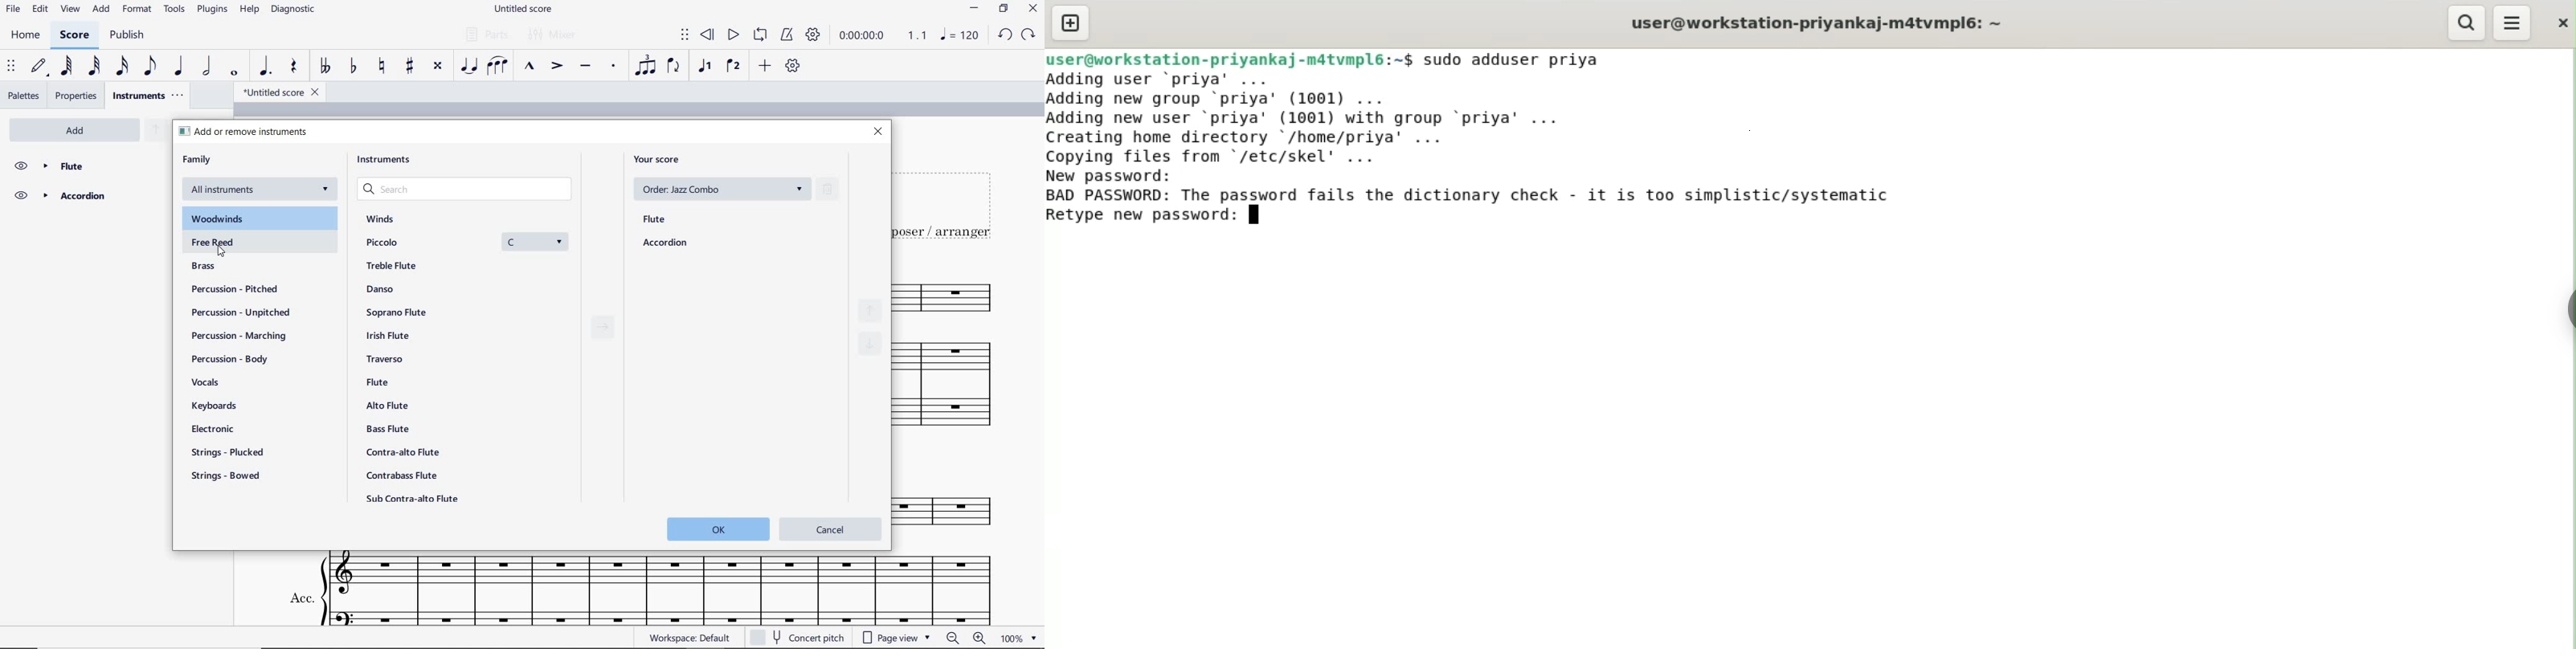  What do you see at coordinates (659, 160) in the screenshot?
I see `your score` at bounding box center [659, 160].